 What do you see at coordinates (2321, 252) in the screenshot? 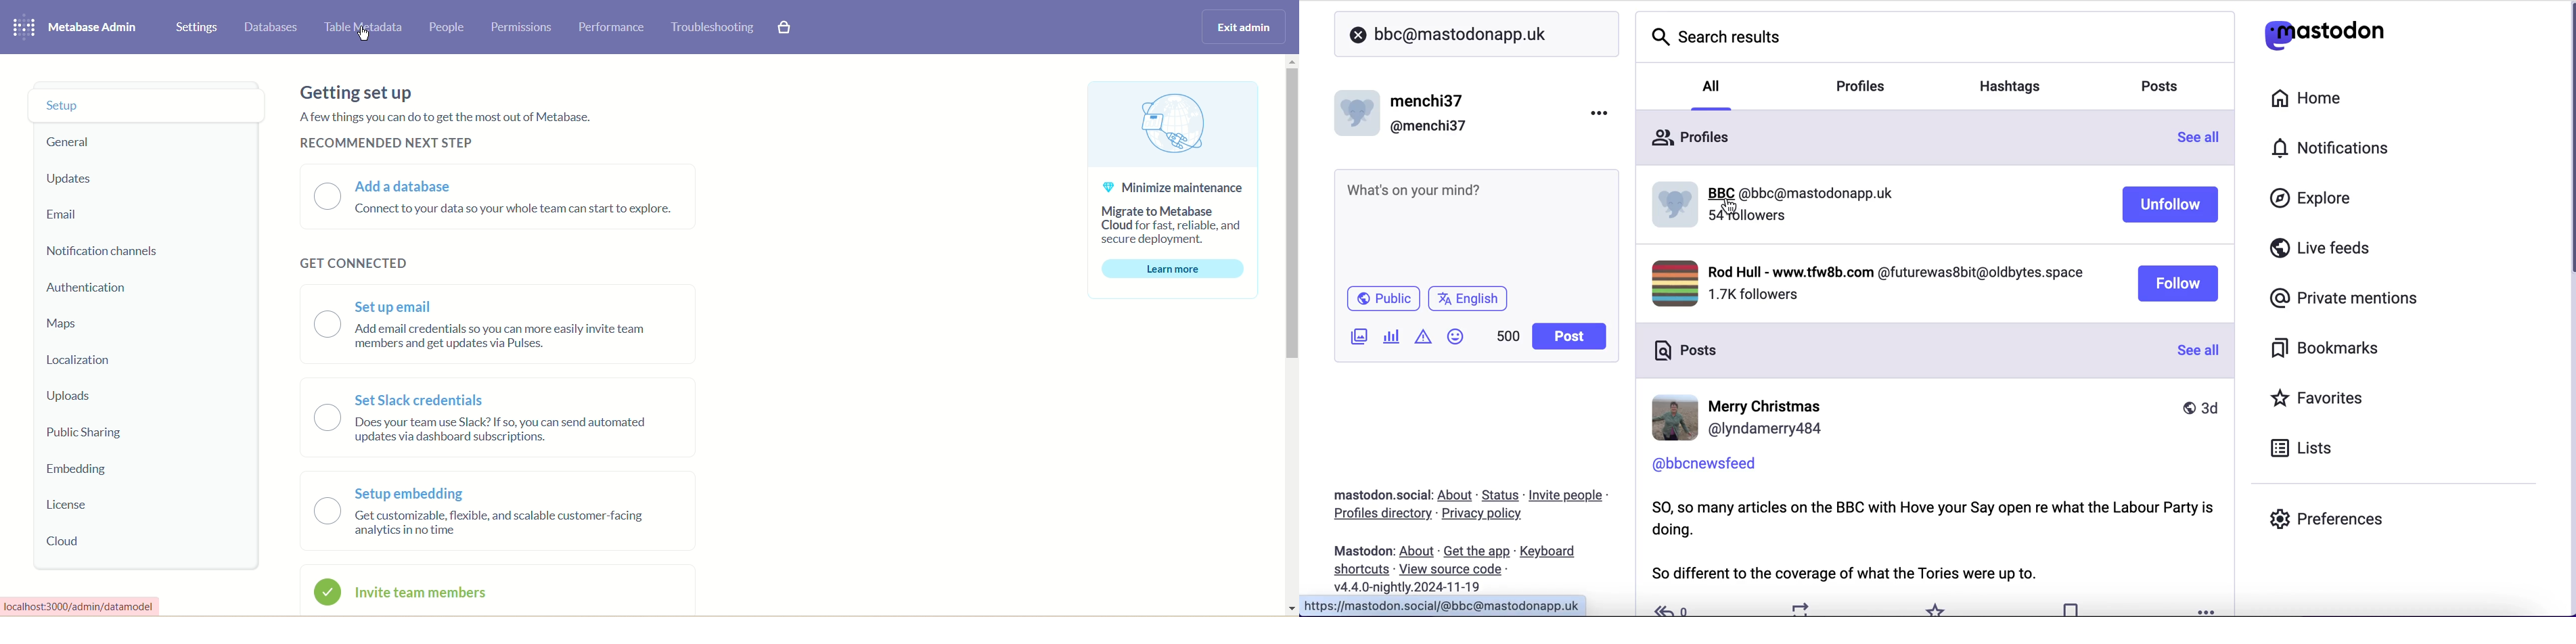
I see `live feeds` at bounding box center [2321, 252].